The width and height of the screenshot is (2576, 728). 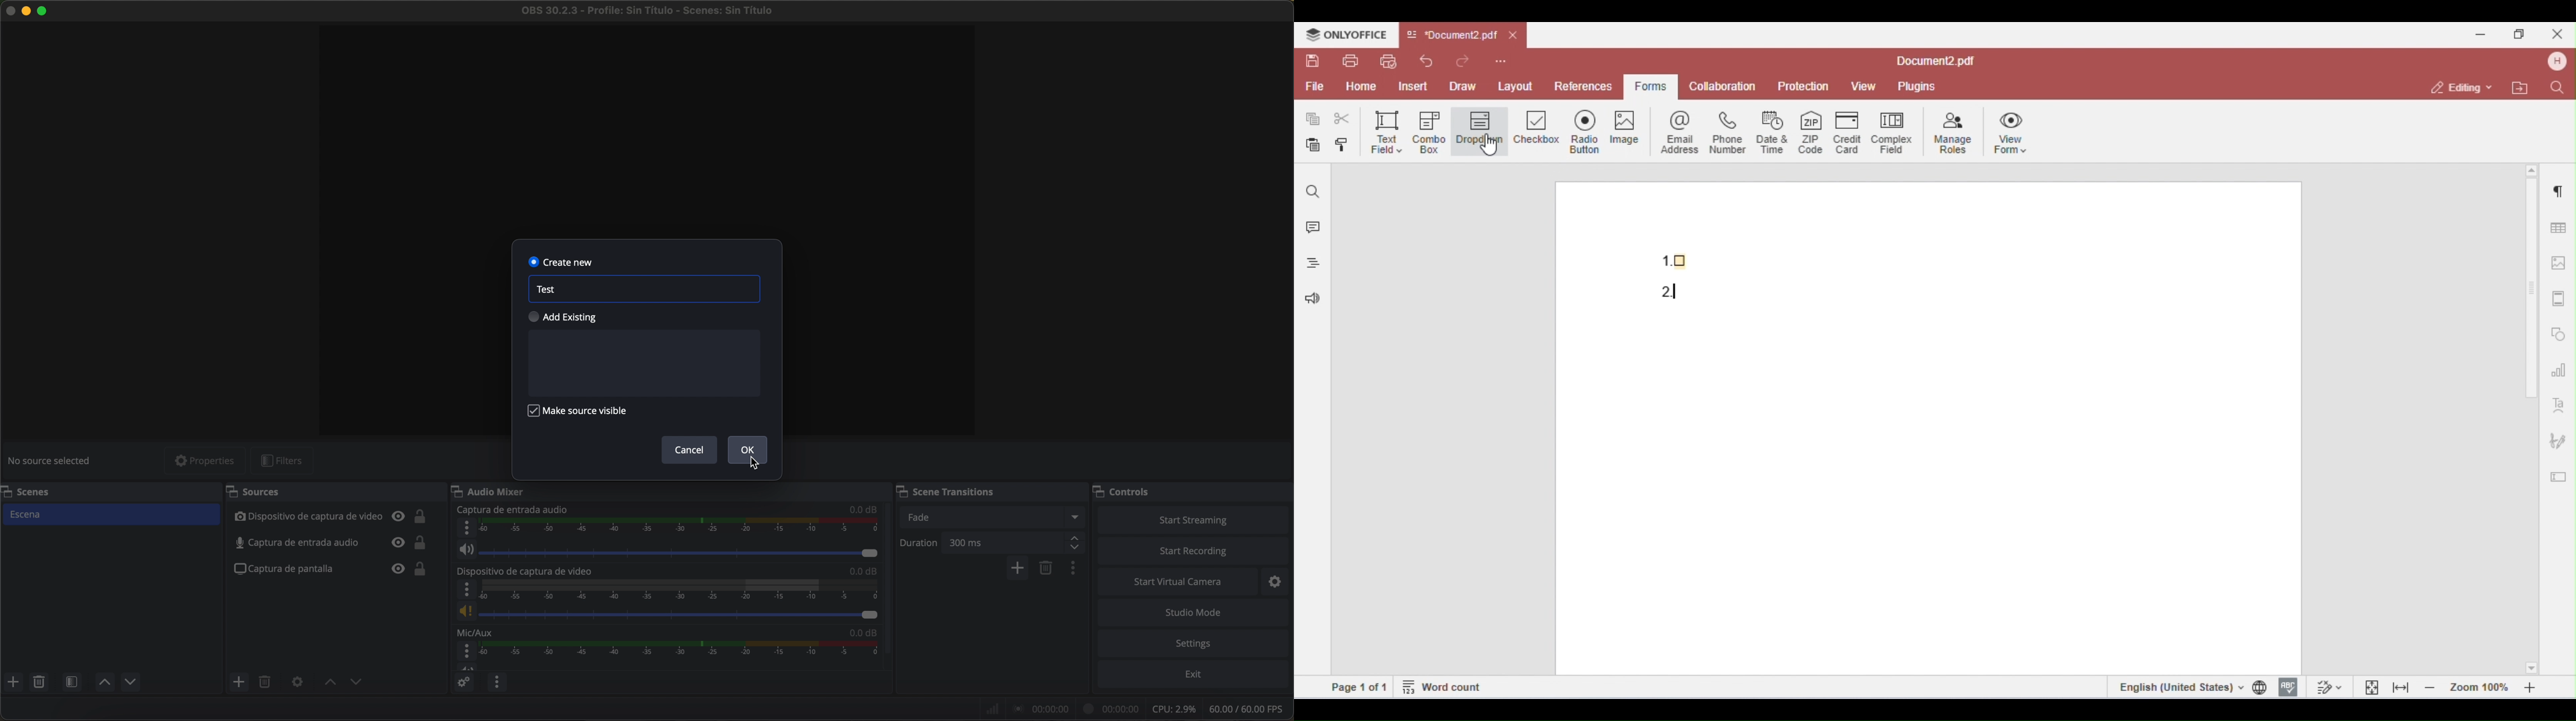 What do you see at coordinates (331, 543) in the screenshot?
I see `audio input capture` at bounding box center [331, 543].